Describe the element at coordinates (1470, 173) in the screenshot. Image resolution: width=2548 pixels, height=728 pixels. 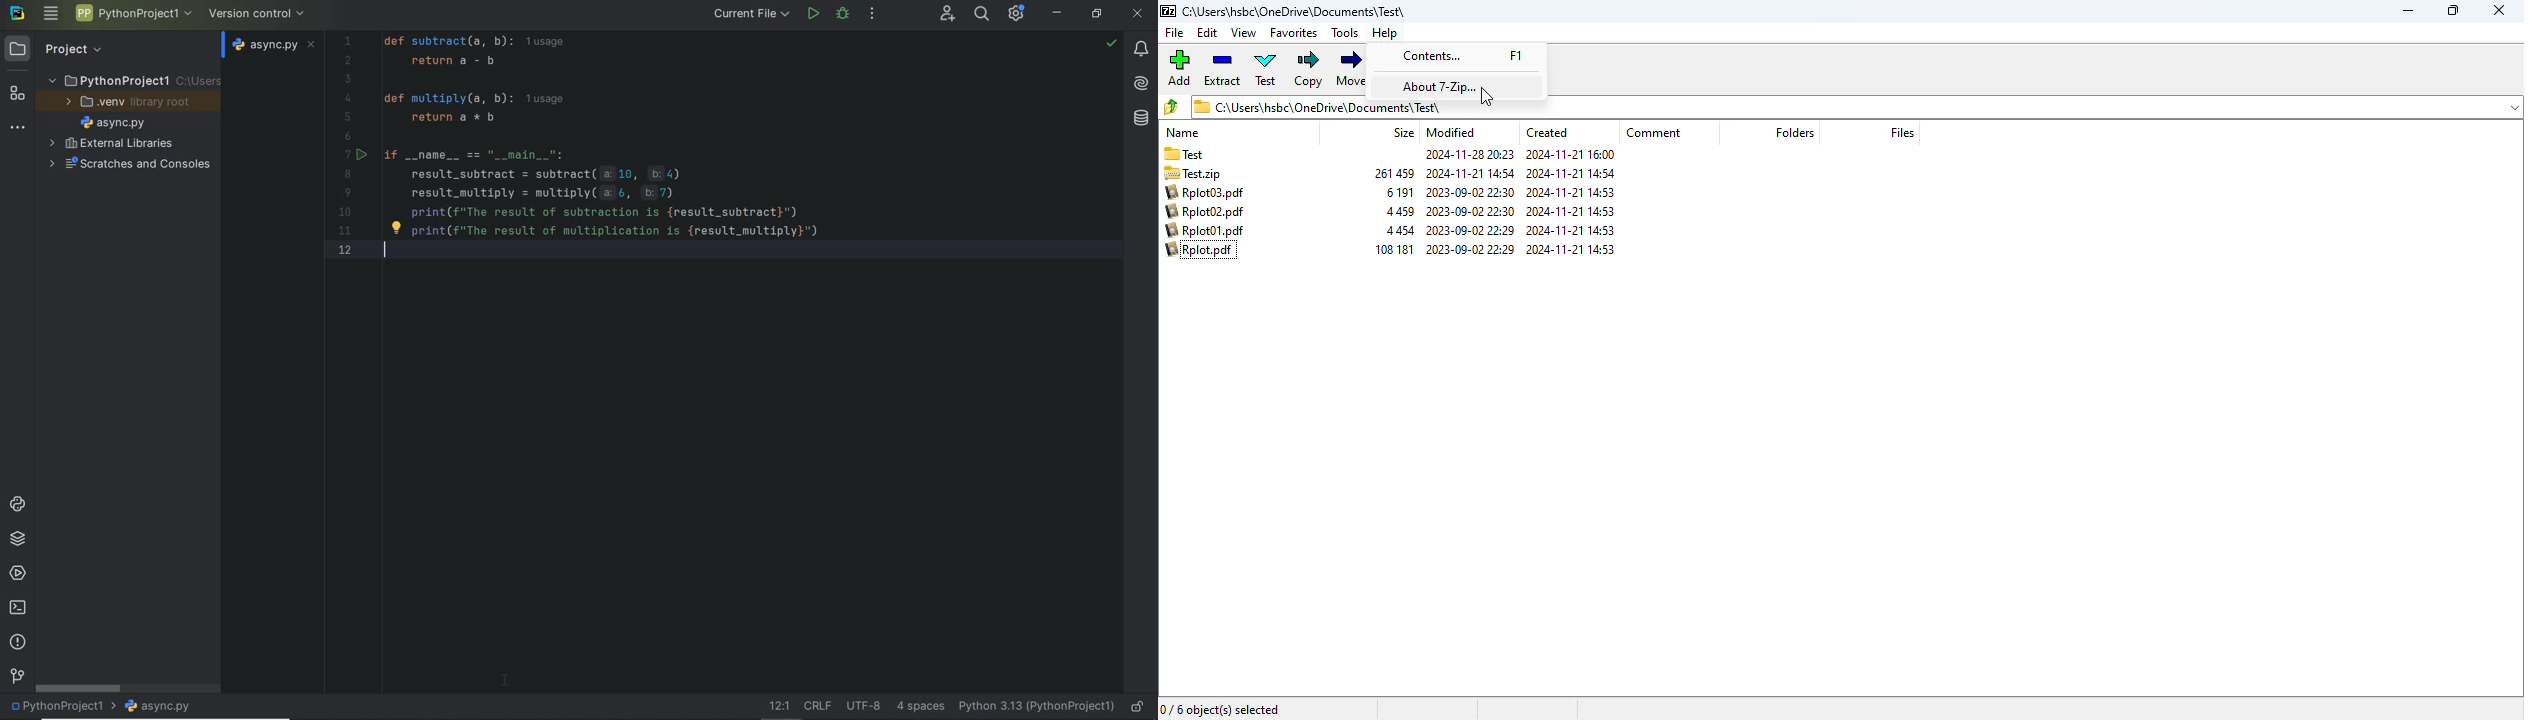
I see `2024-11-21 14:54` at that location.